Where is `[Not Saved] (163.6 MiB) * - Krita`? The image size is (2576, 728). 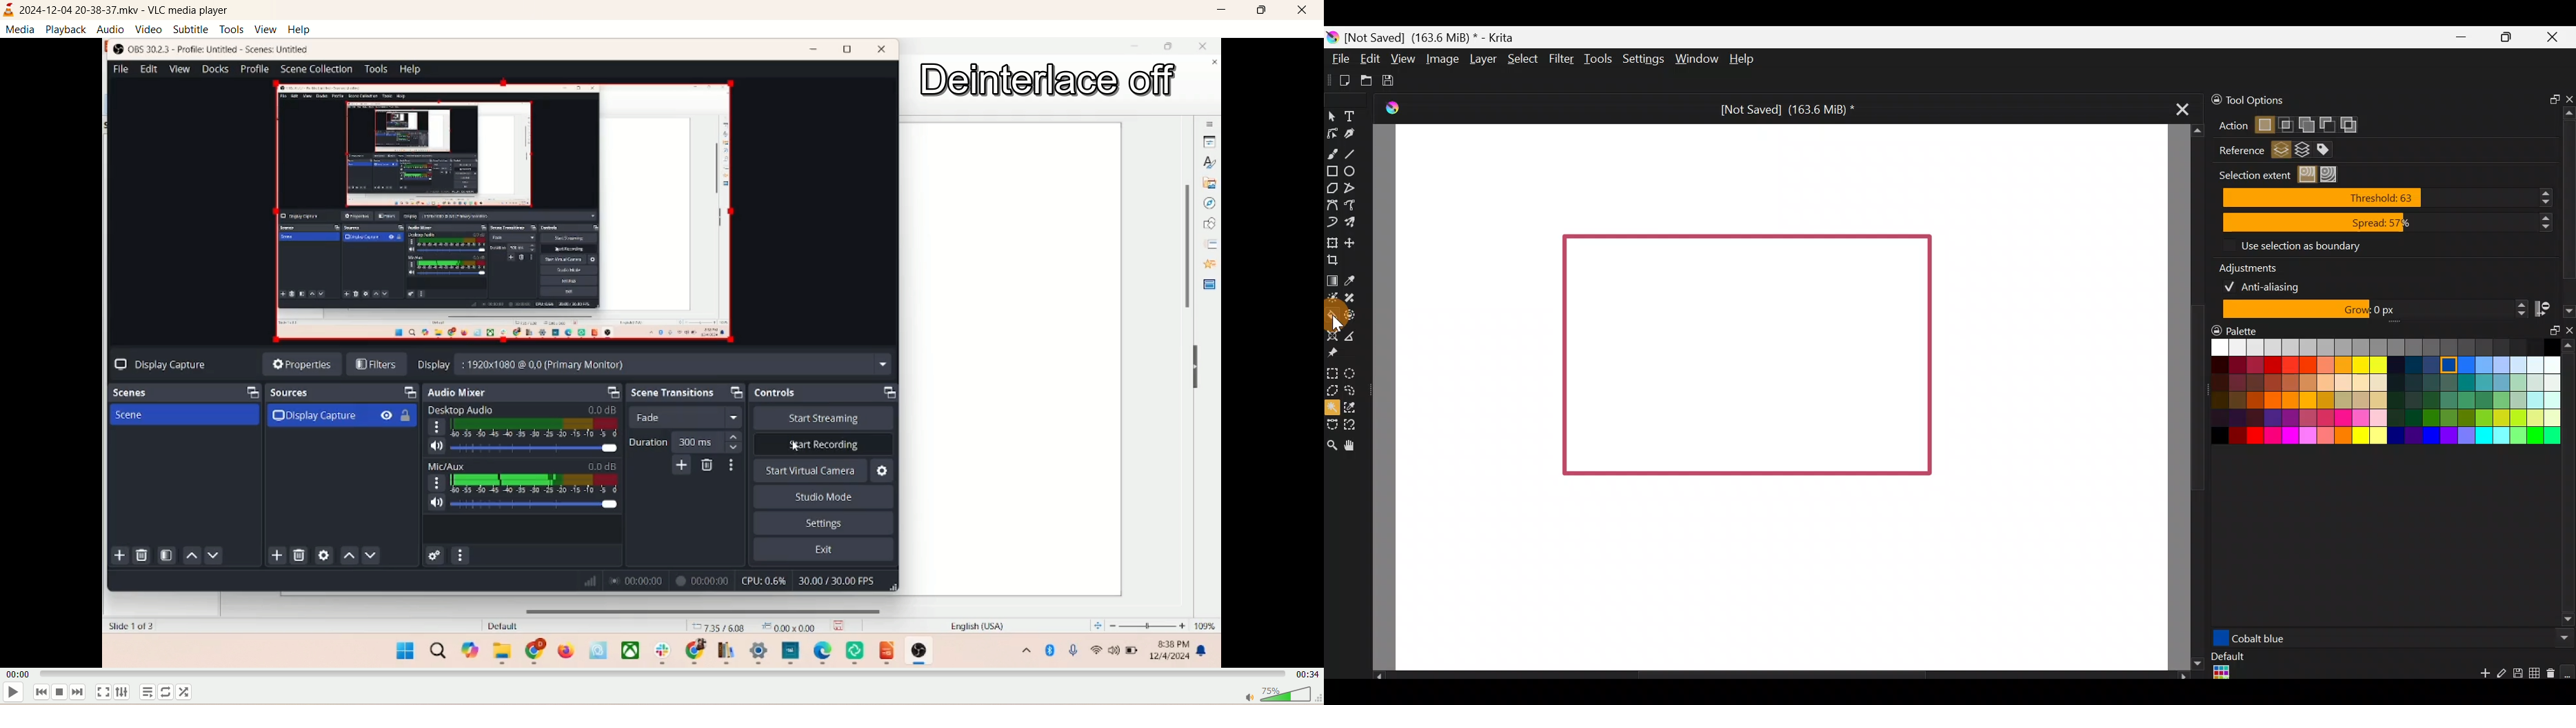 [Not Saved] (163.6 MiB) * - Krita is located at coordinates (1437, 38).